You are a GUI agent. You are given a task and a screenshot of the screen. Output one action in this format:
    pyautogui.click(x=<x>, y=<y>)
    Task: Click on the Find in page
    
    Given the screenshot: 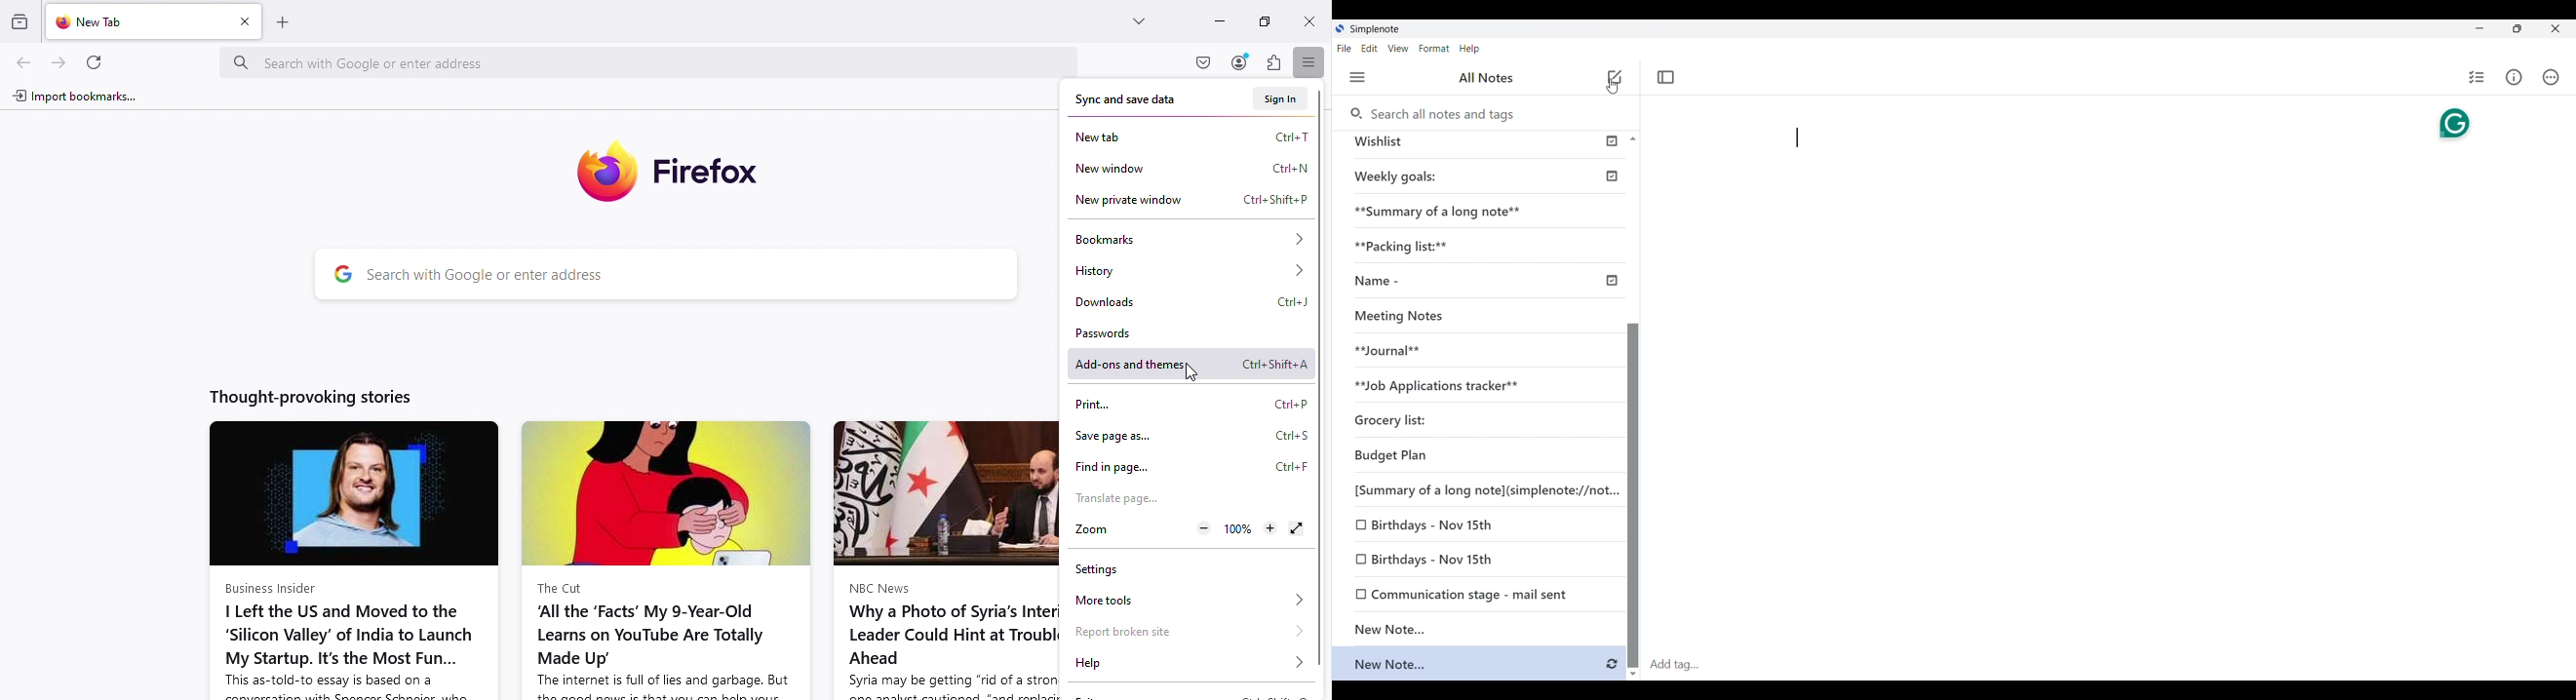 What is the action you would take?
    pyautogui.click(x=1186, y=470)
    